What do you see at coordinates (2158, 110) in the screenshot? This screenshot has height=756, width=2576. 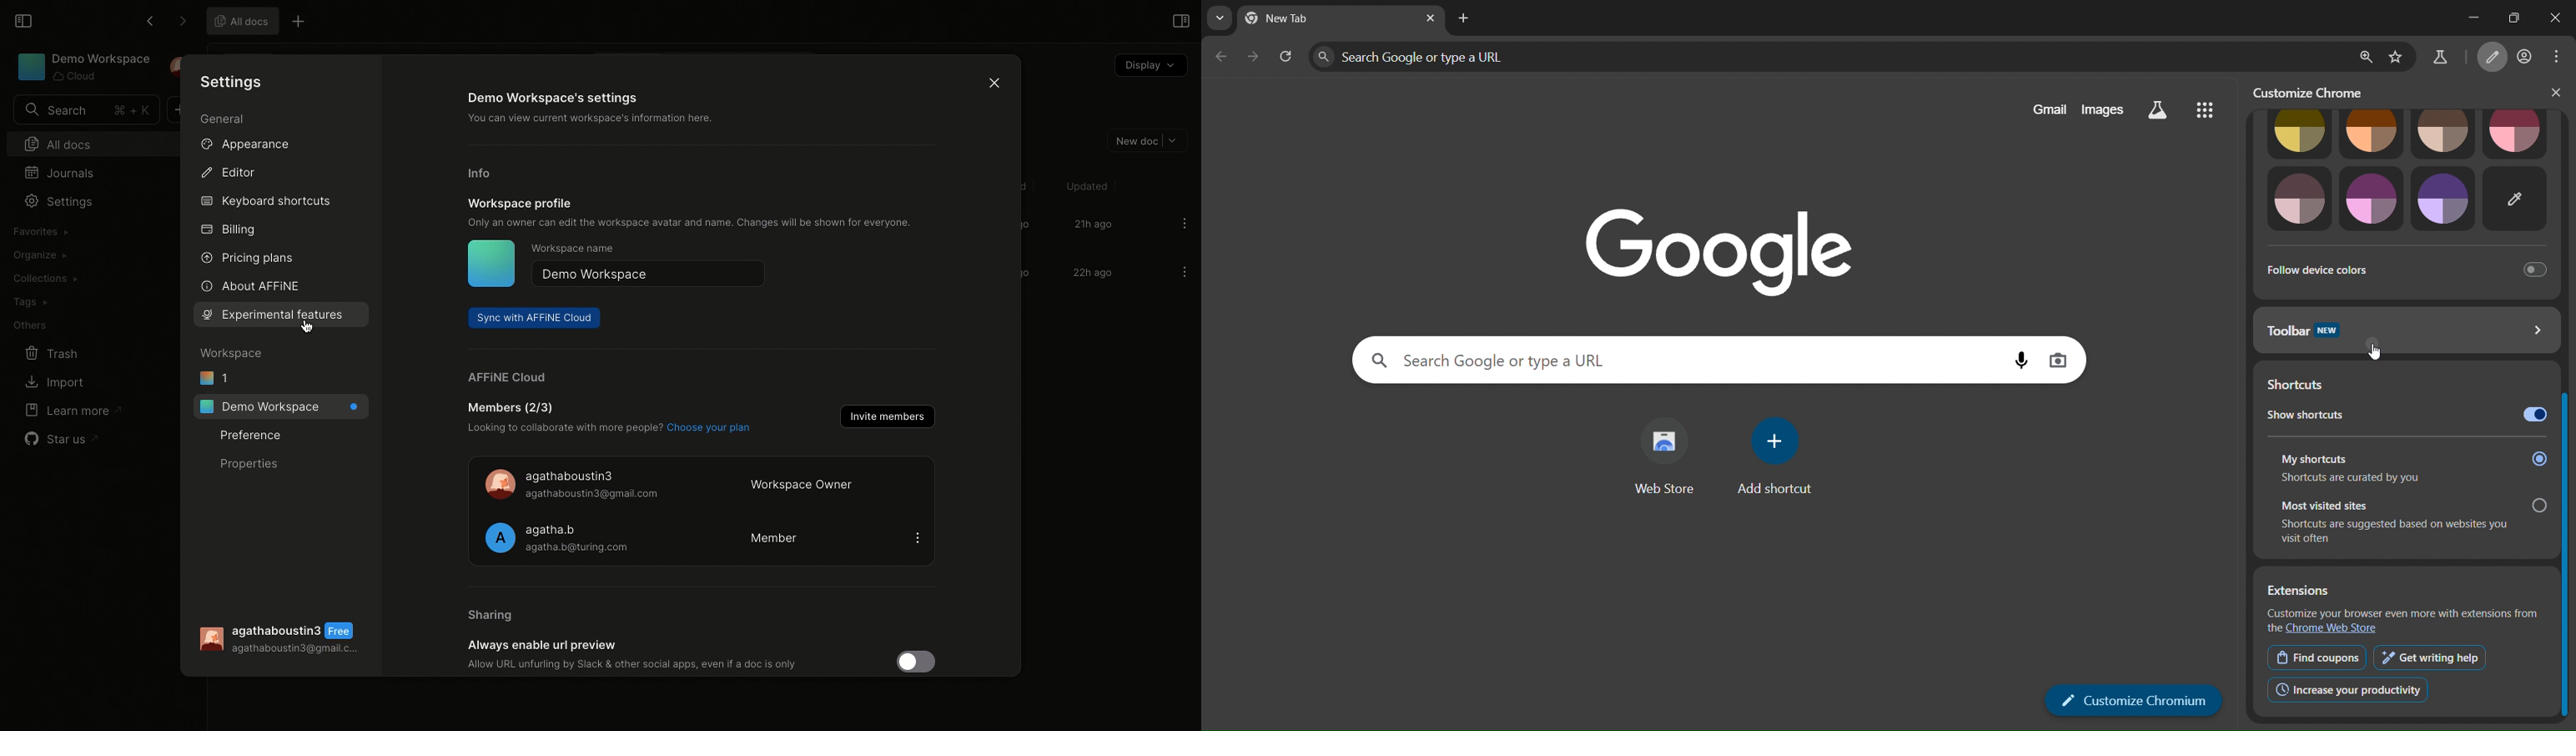 I see `searrch labs` at bounding box center [2158, 110].